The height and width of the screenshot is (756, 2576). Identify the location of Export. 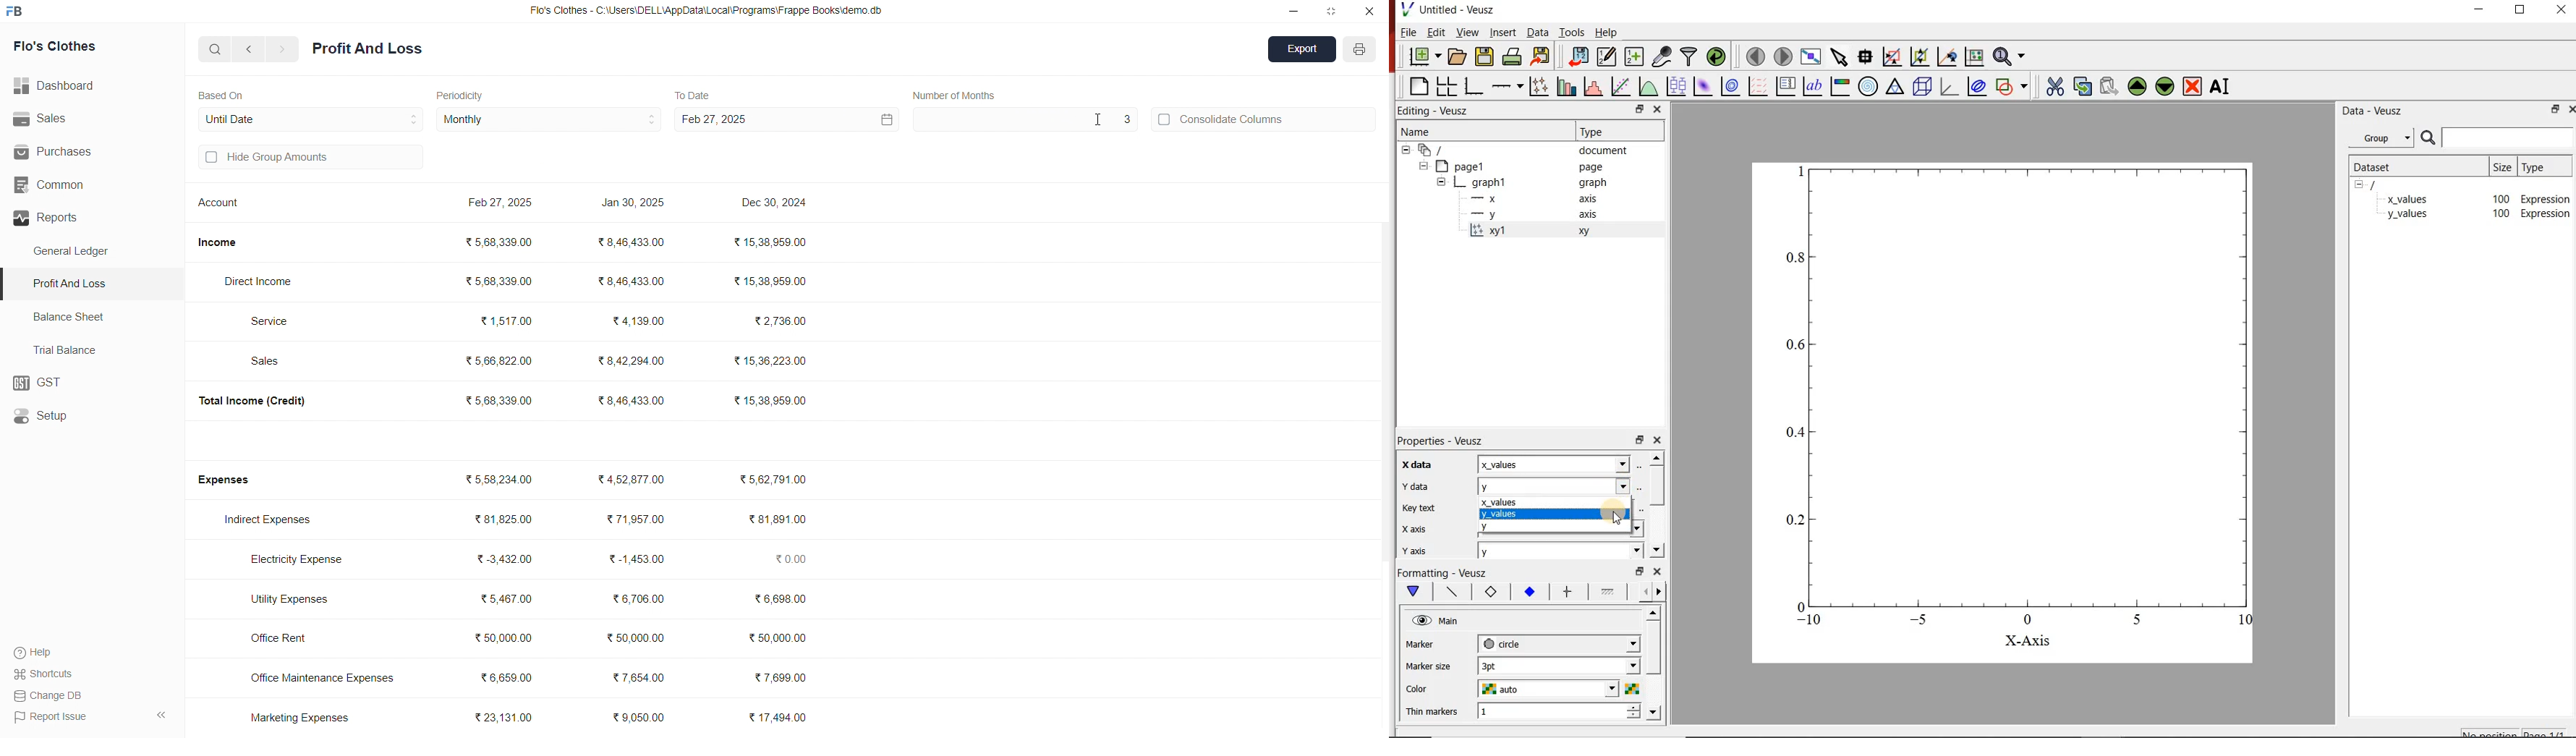
(1303, 51).